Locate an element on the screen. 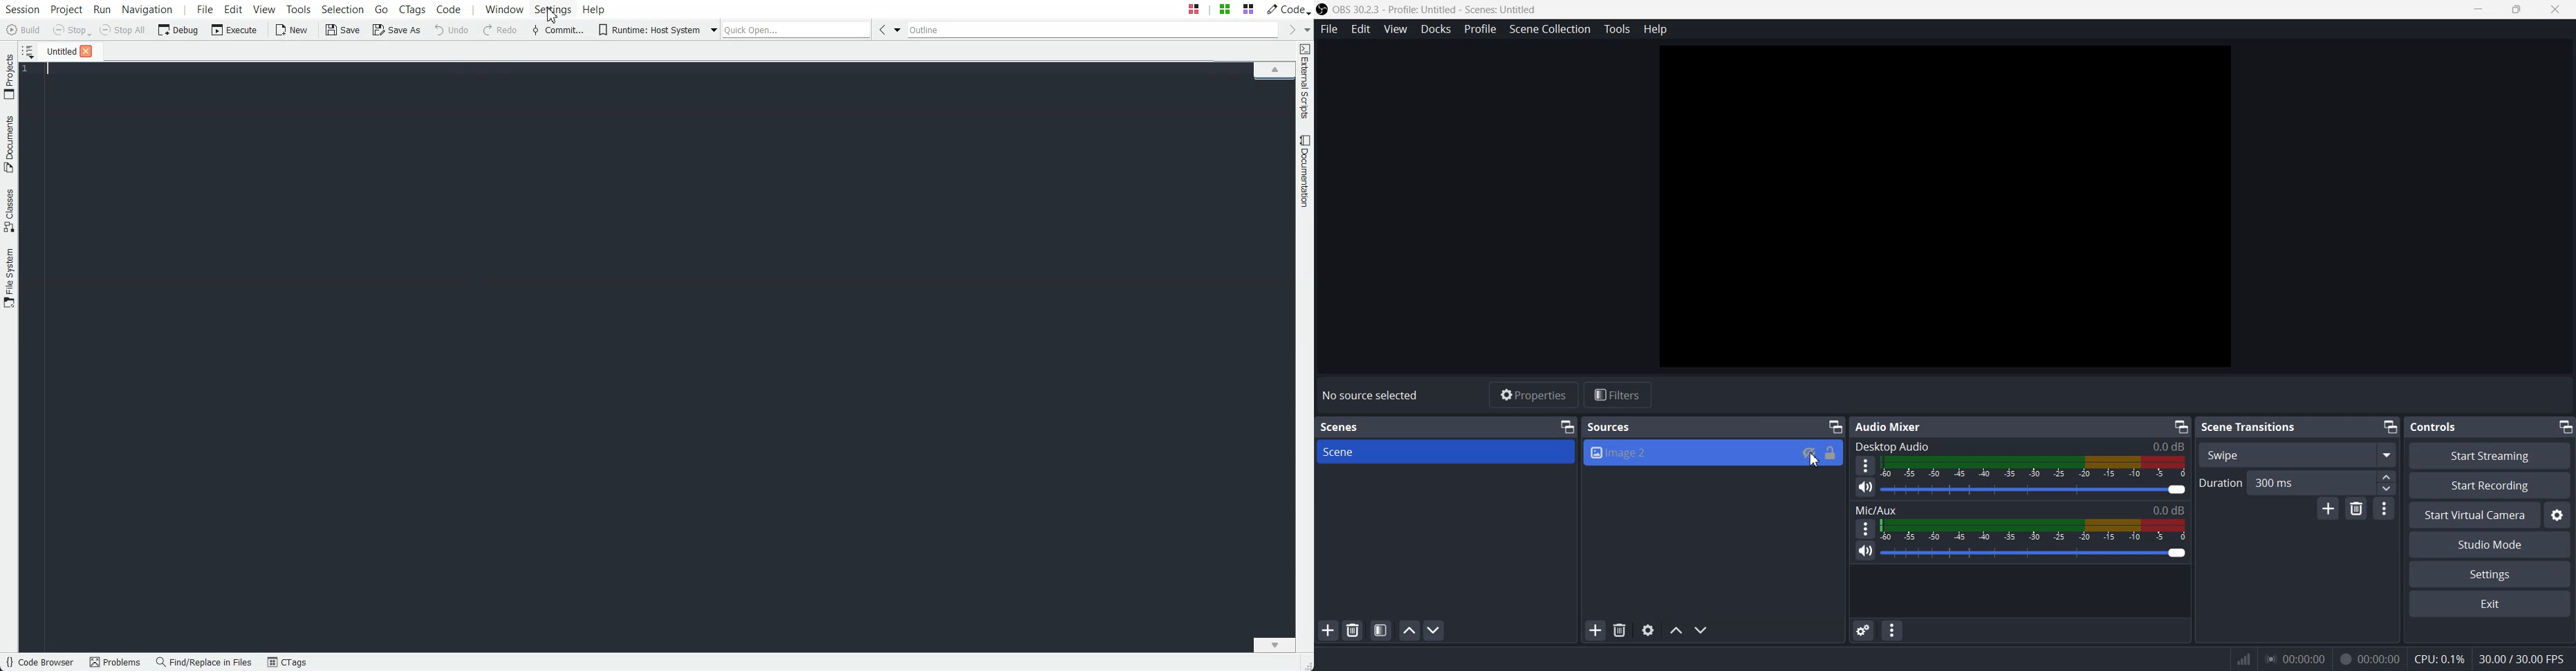  Remove configurable transition is located at coordinates (2357, 509).